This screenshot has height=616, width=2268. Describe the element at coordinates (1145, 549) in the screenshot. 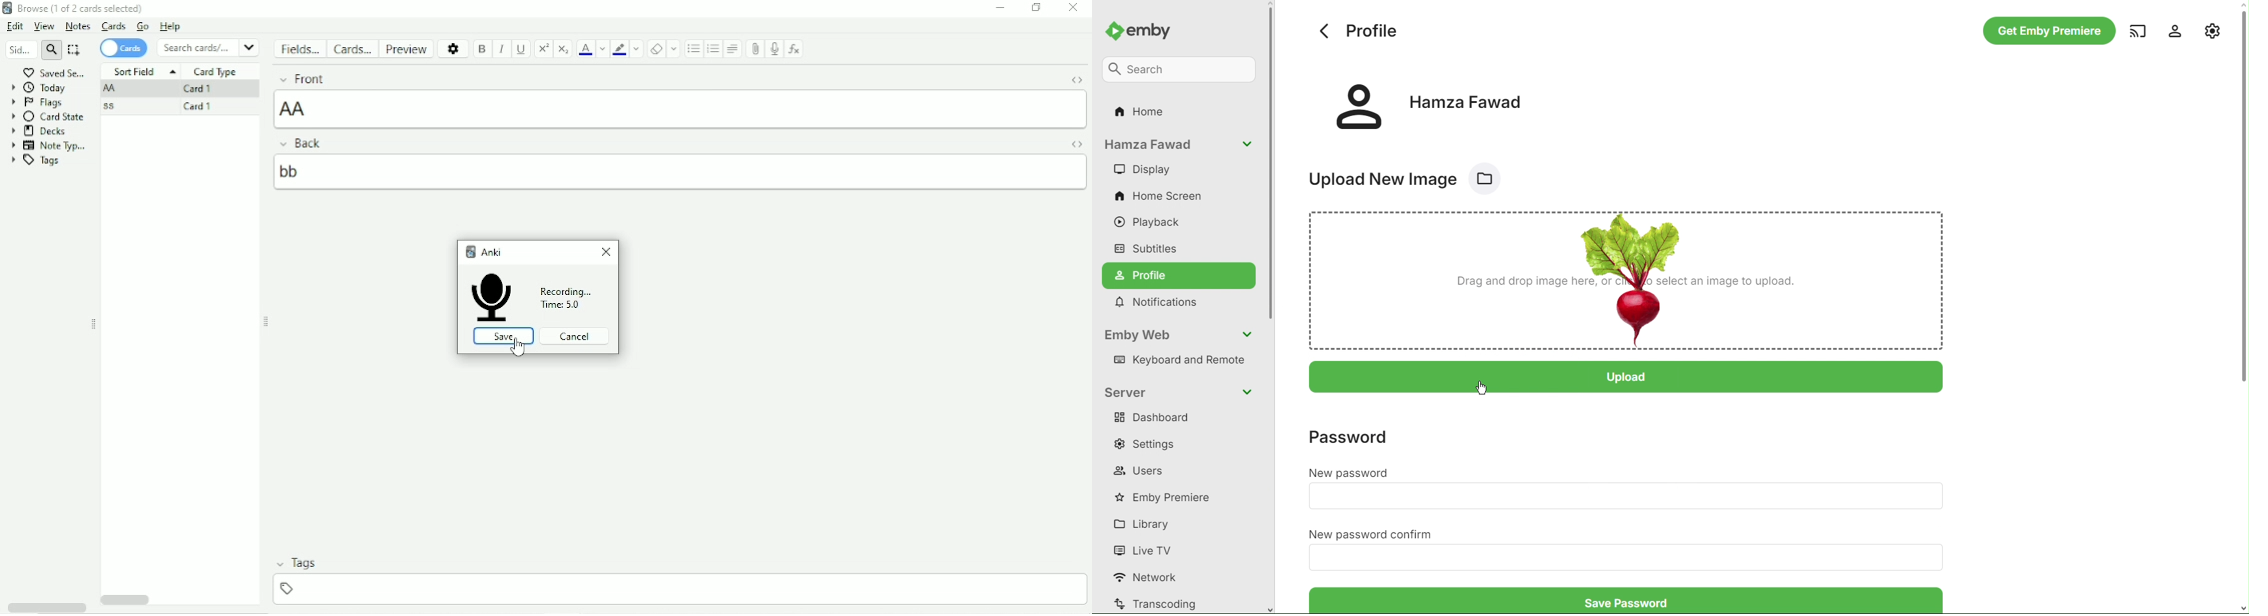

I see `Live TV` at that location.